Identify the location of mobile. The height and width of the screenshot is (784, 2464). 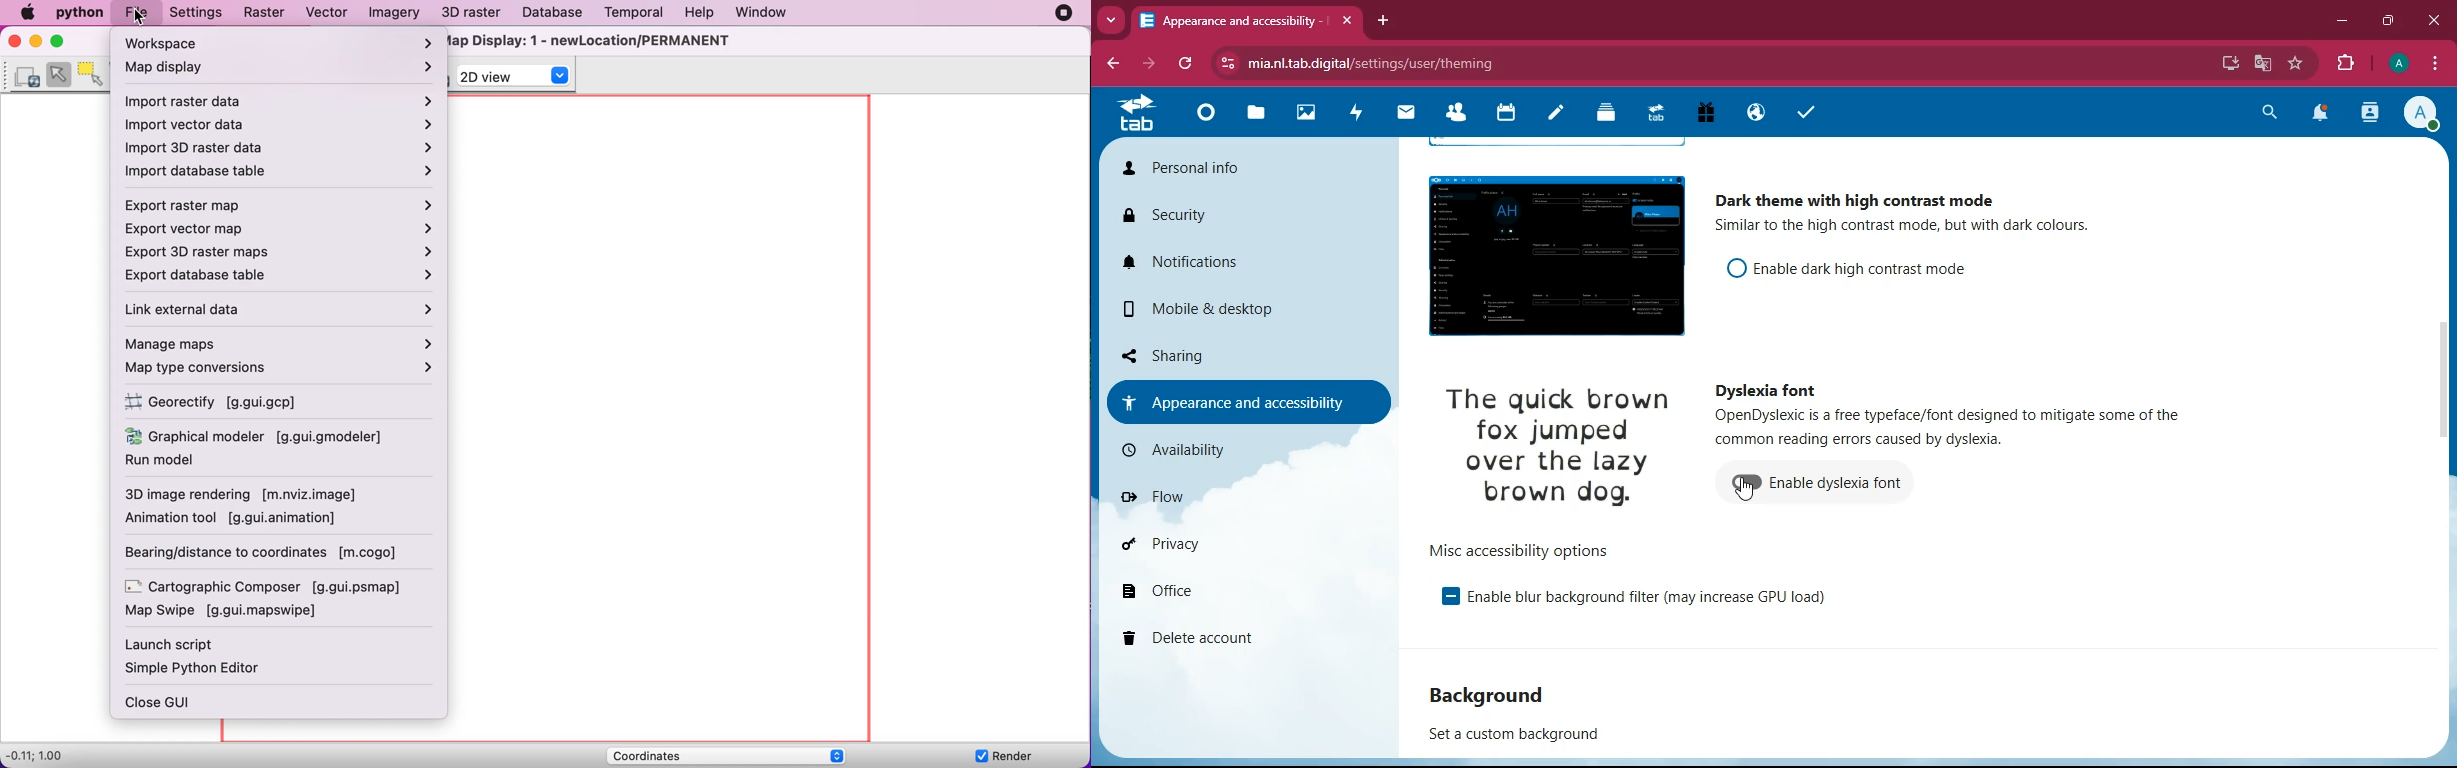
(1228, 308).